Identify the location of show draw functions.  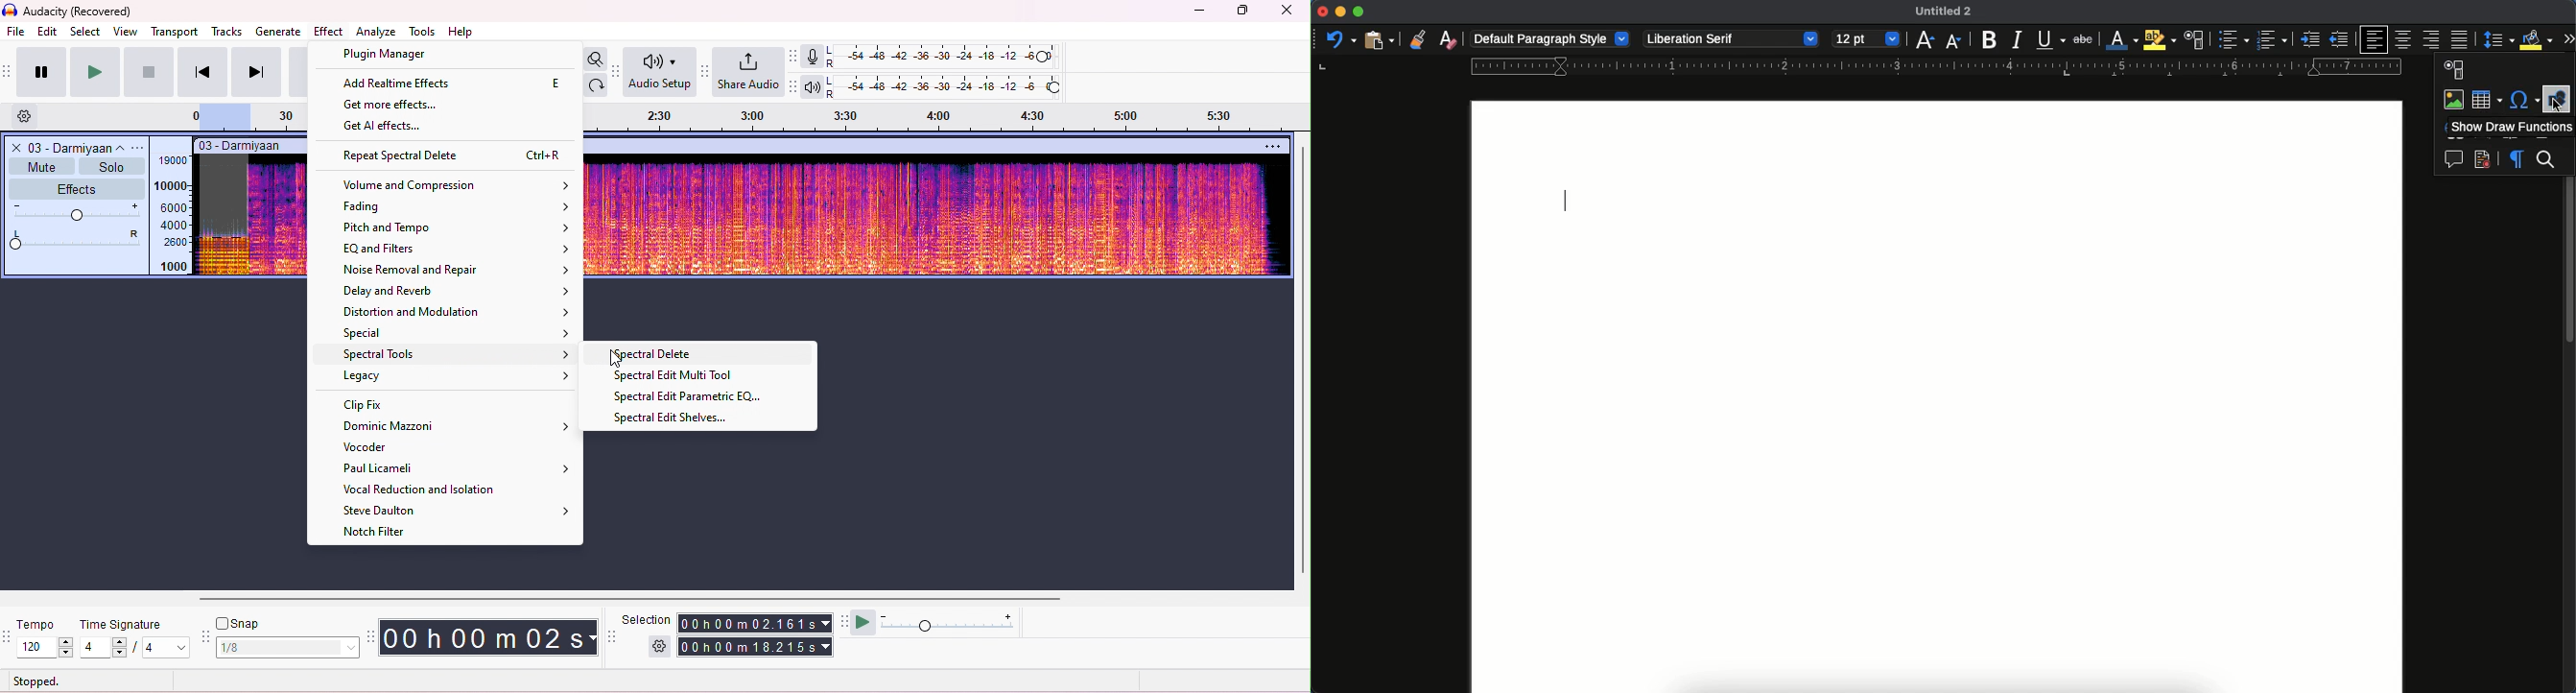
(2510, 127).